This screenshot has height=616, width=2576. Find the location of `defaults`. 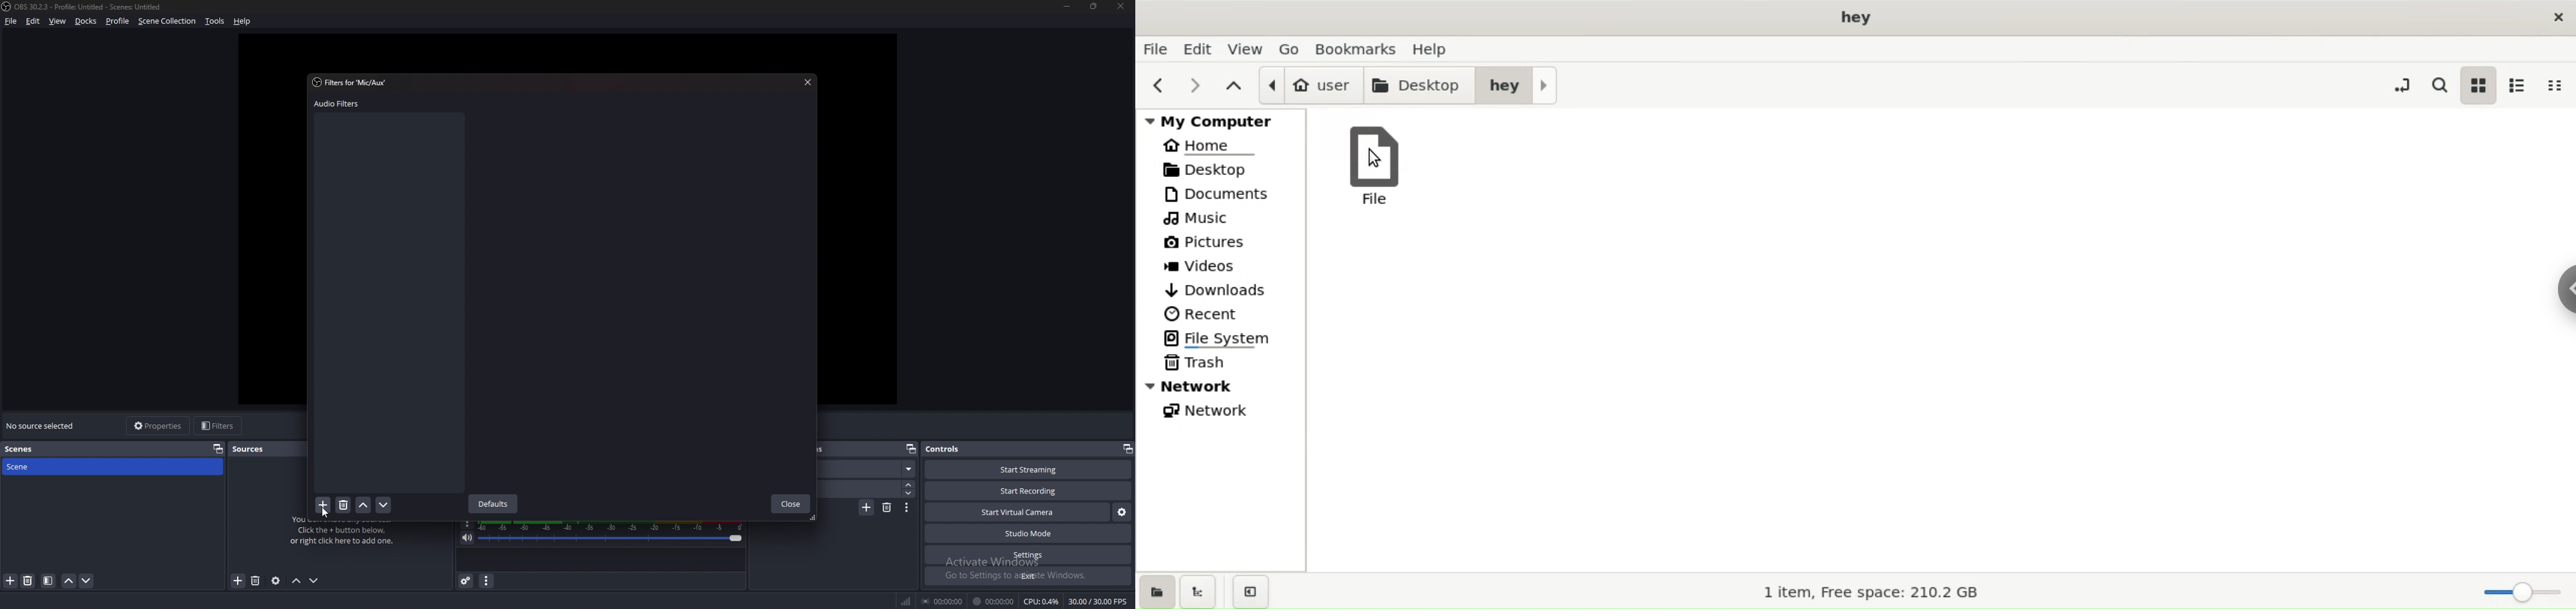

defaults is located at coordinates (495, 504).